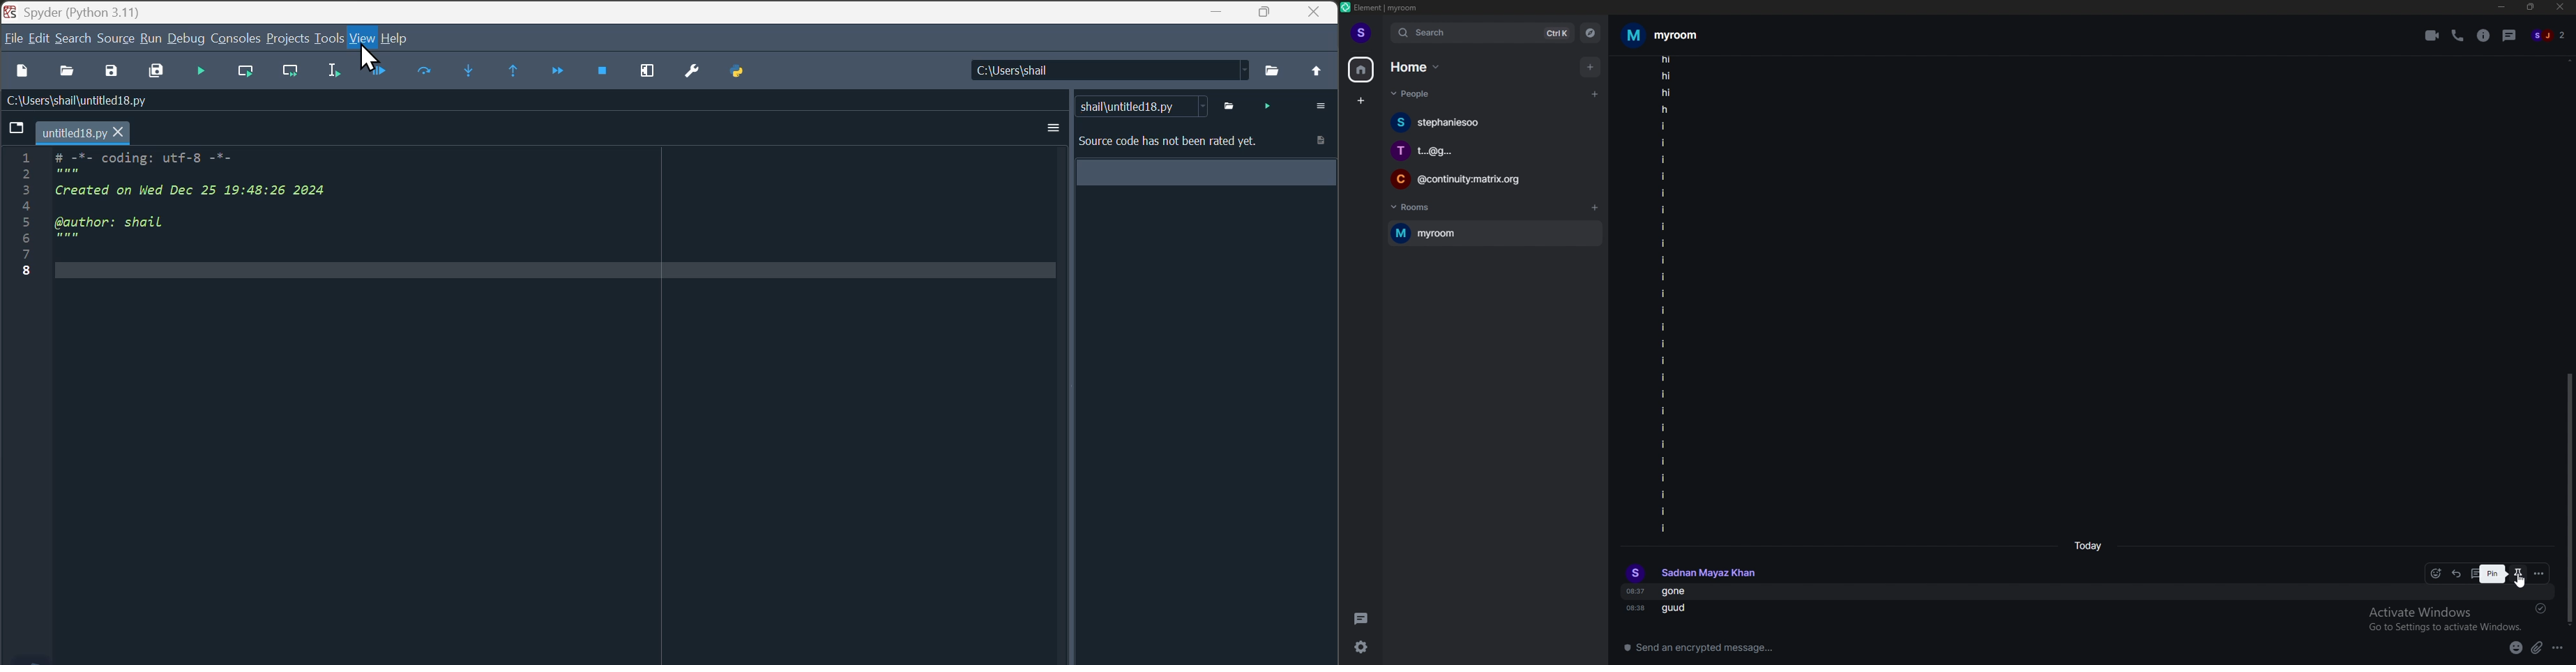 The image size is (2576, 672). Describe the element at coordinates (13, 42) in the screenshot. I see `File` at that location.